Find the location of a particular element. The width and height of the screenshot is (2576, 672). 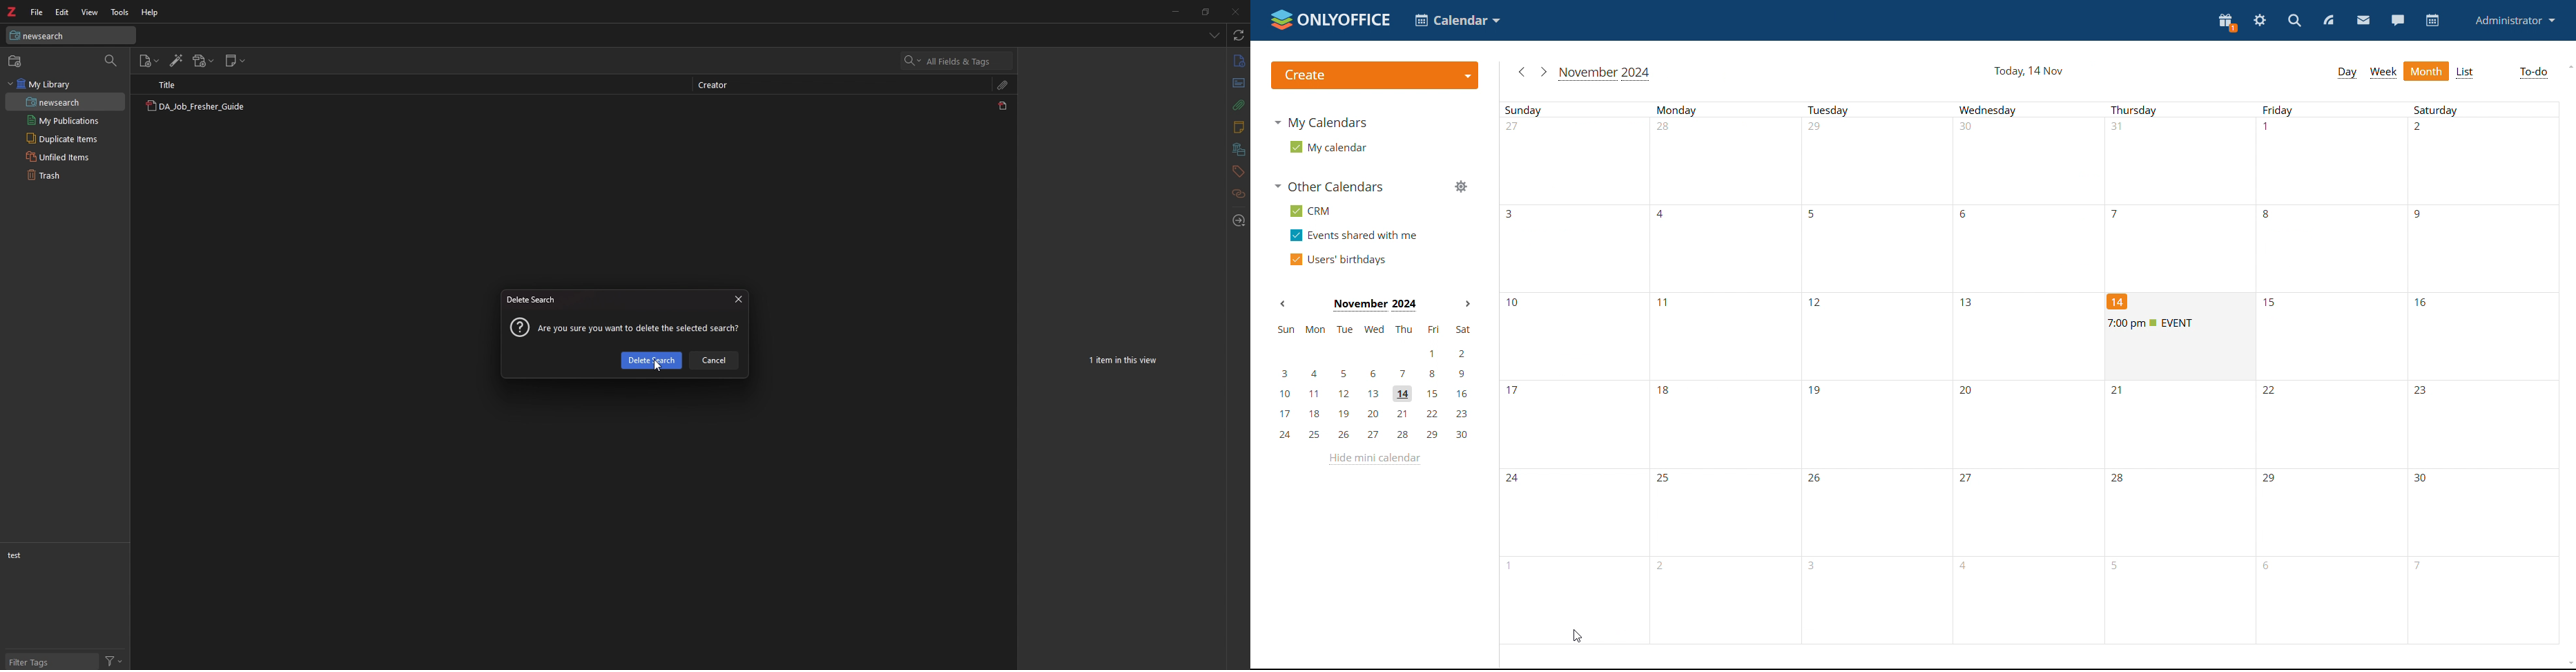

Related is located at coordinates (1238, 195).